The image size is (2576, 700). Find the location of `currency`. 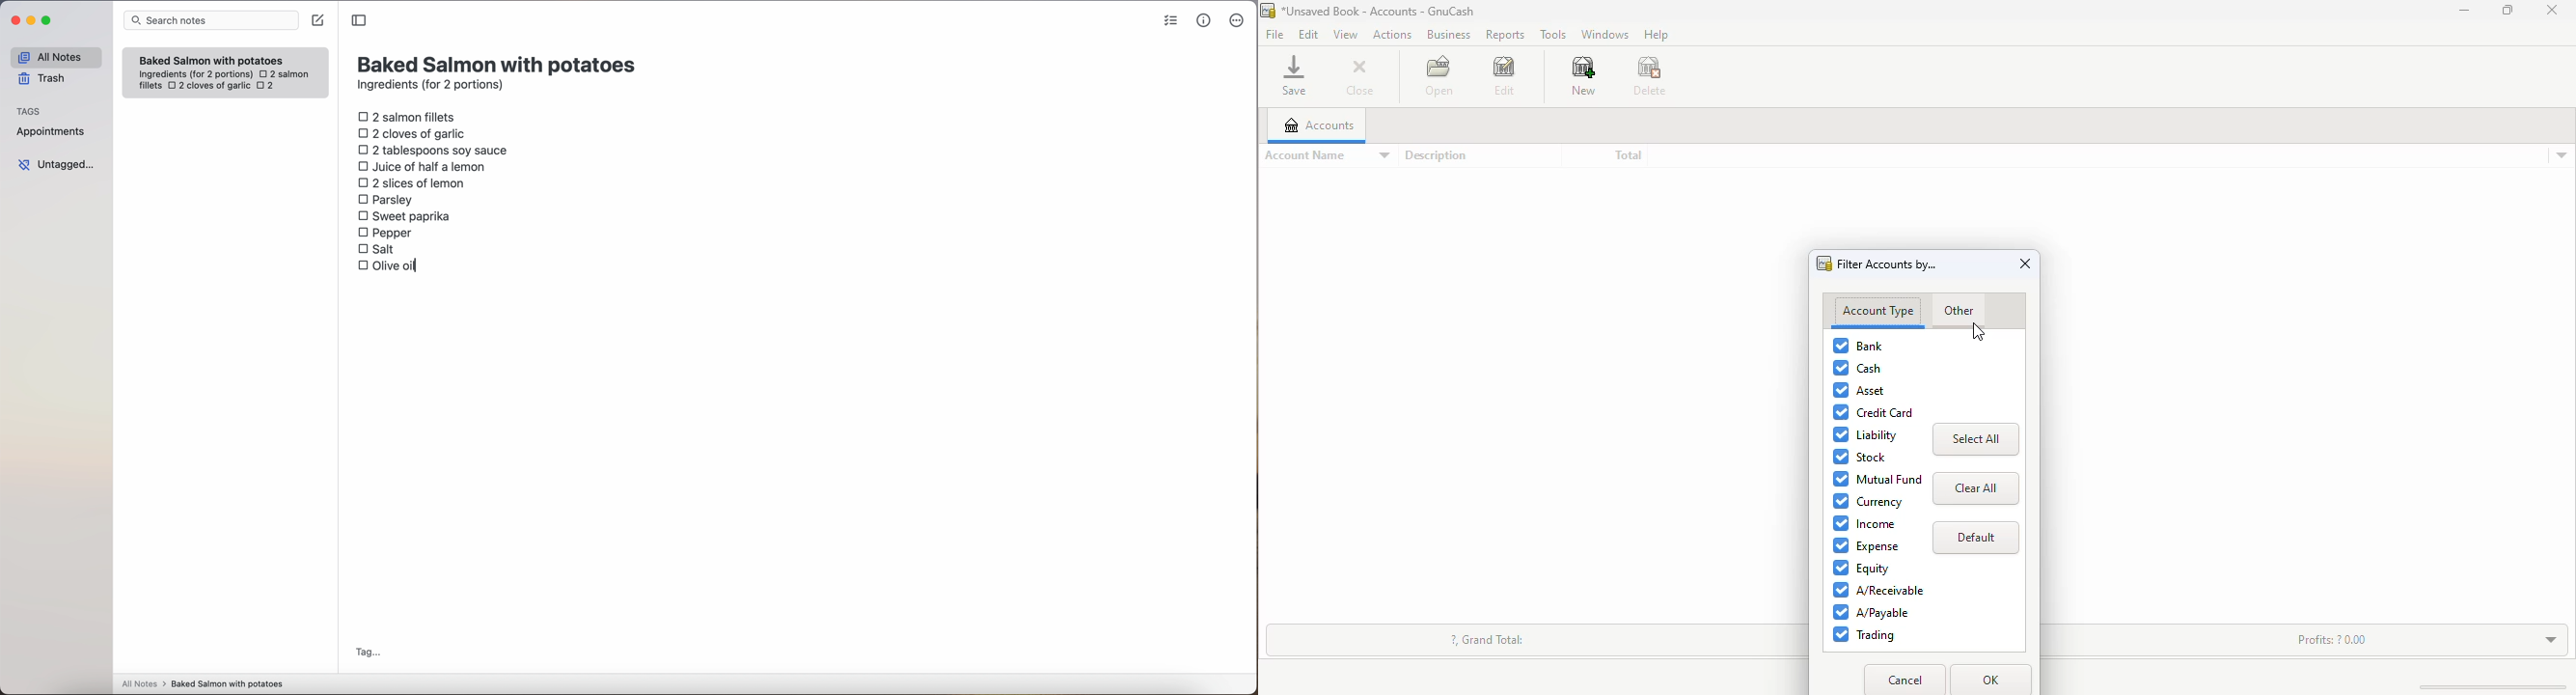

currency is located at coordinates (1869, 501).